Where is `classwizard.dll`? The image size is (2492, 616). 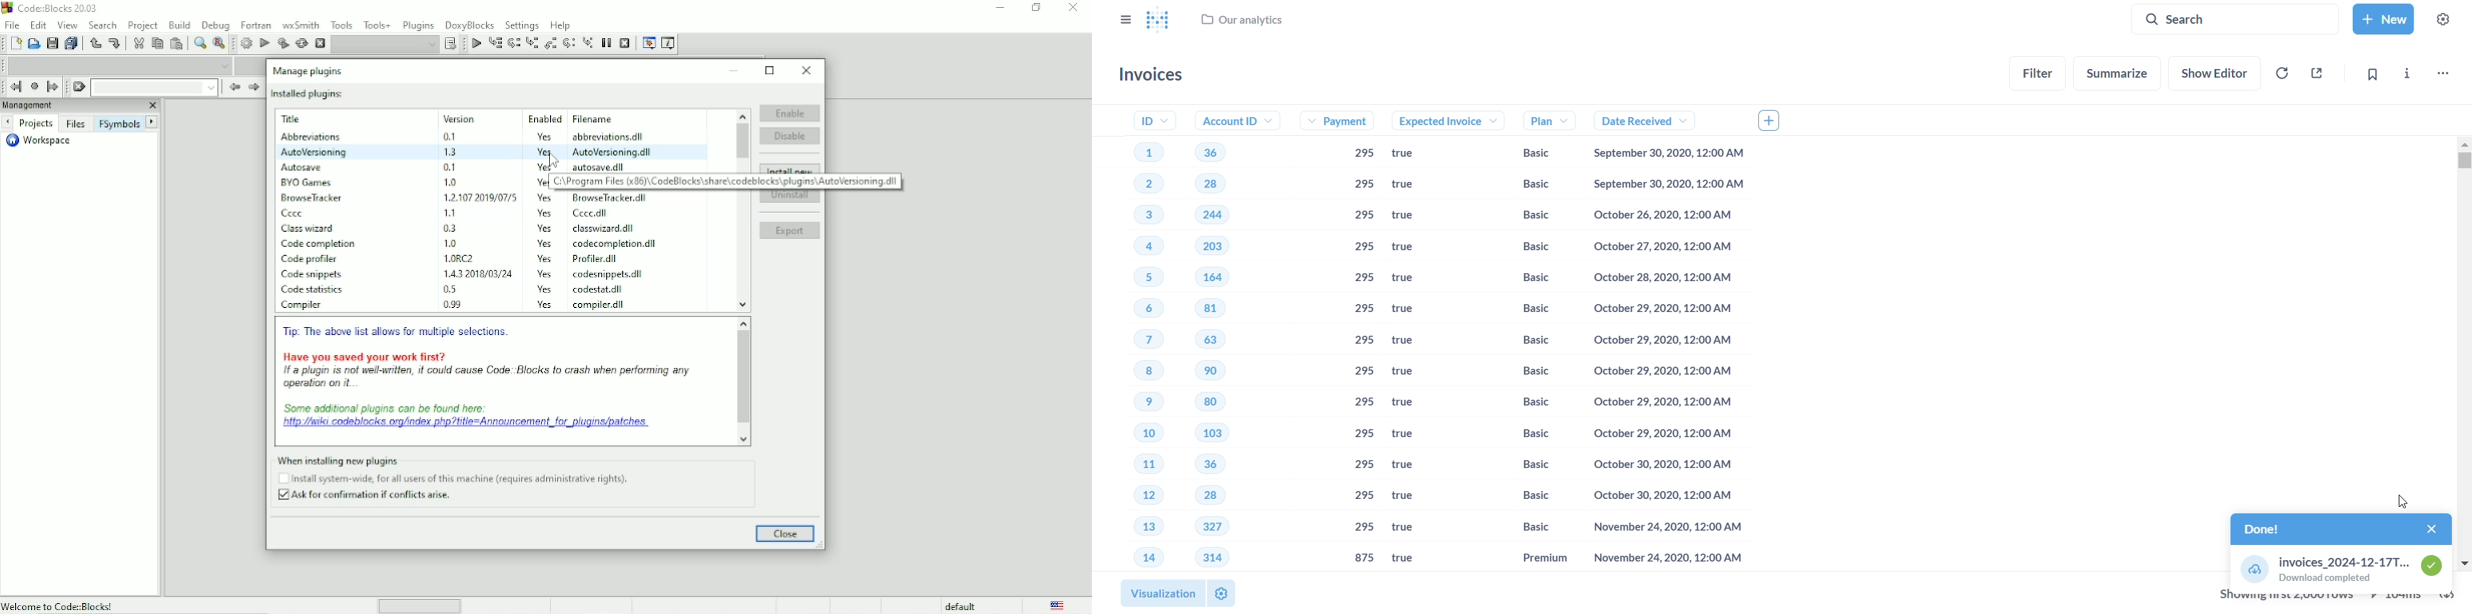
classwizard.dll is located at coordinates (601, 229).